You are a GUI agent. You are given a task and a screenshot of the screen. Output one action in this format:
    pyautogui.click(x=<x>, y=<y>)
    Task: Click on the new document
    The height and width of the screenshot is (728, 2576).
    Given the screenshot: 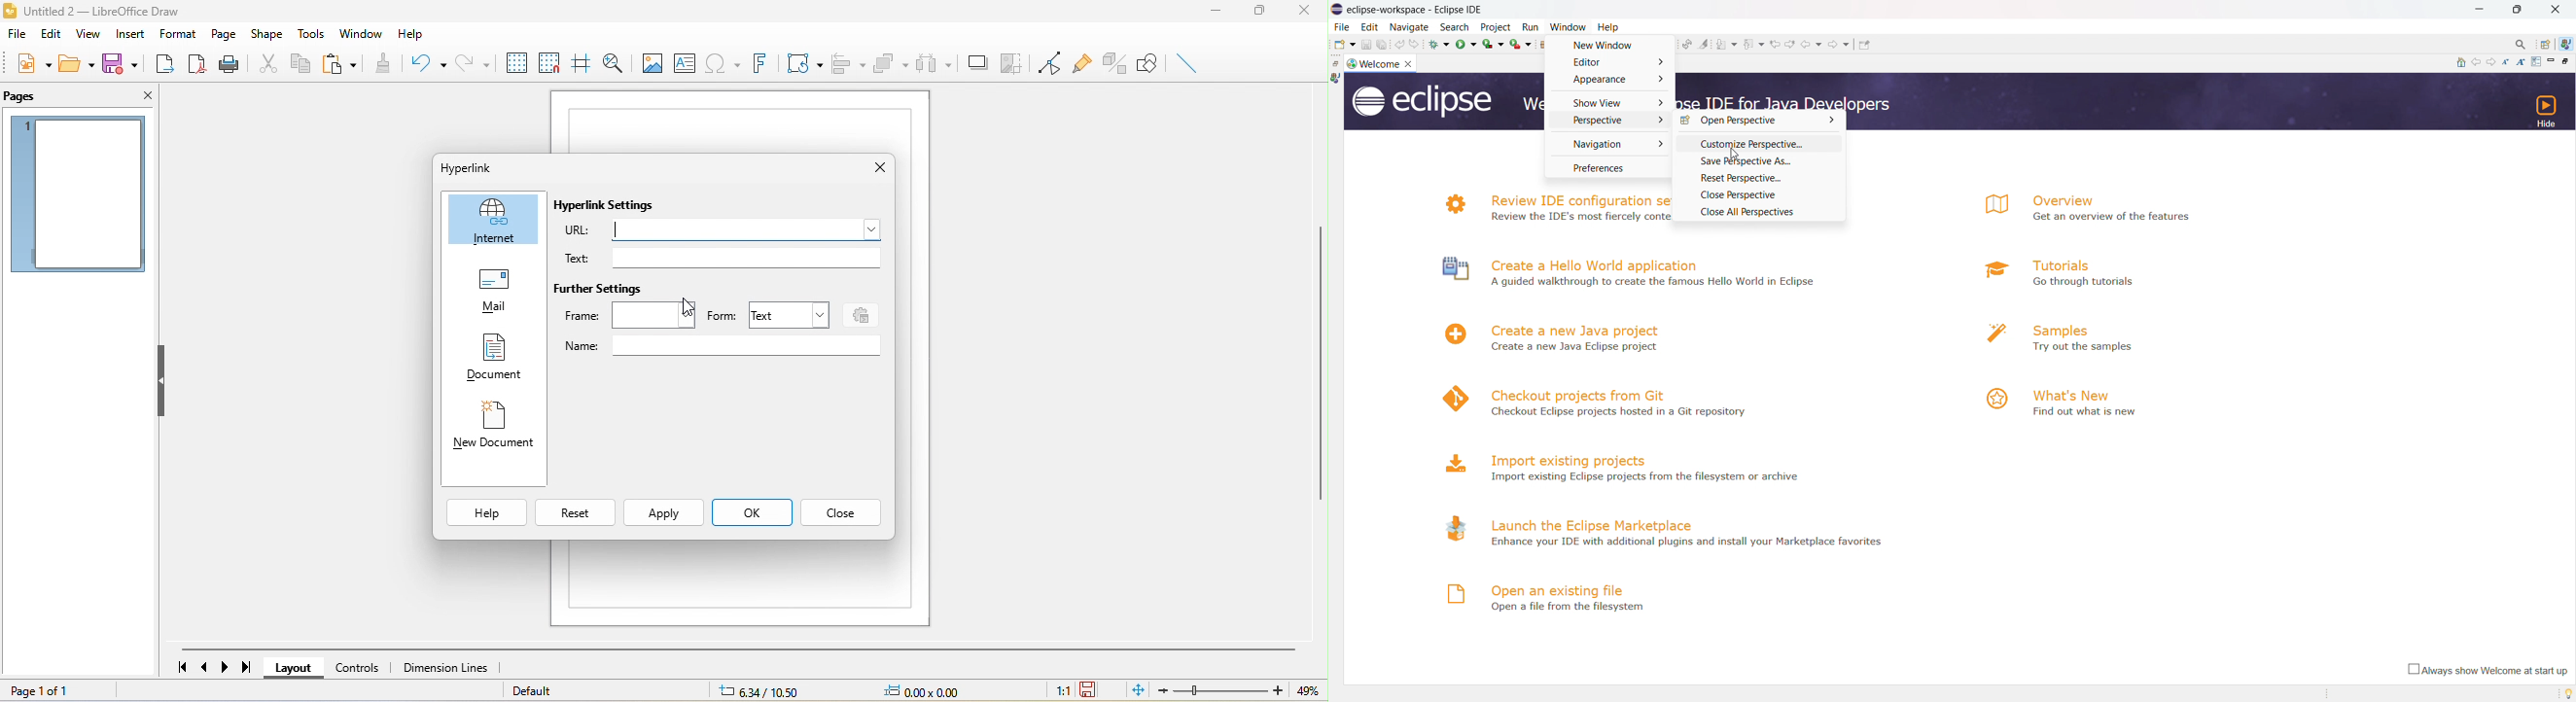 What is the action you would take?
    pyautogui.click(x=494, y=428)
    